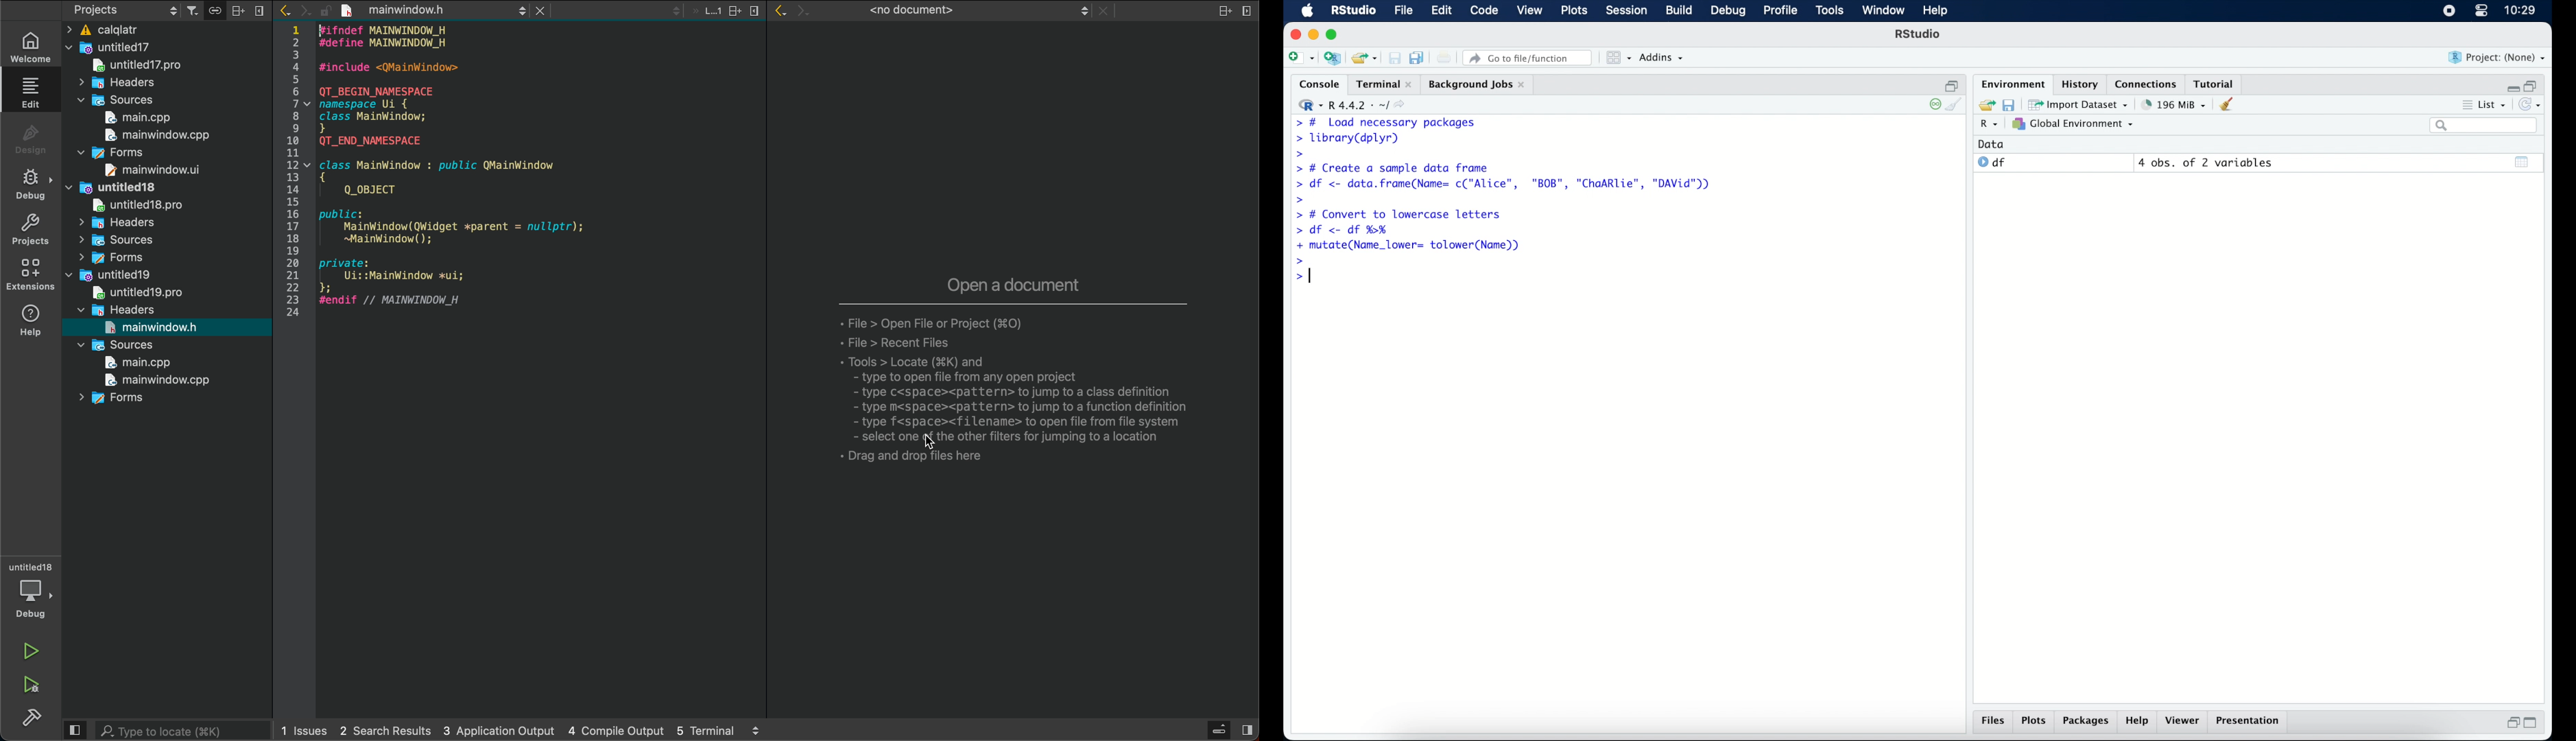 The width and height of the screenshot is (2576, 756). I want to click on list, so click(2483, 106).